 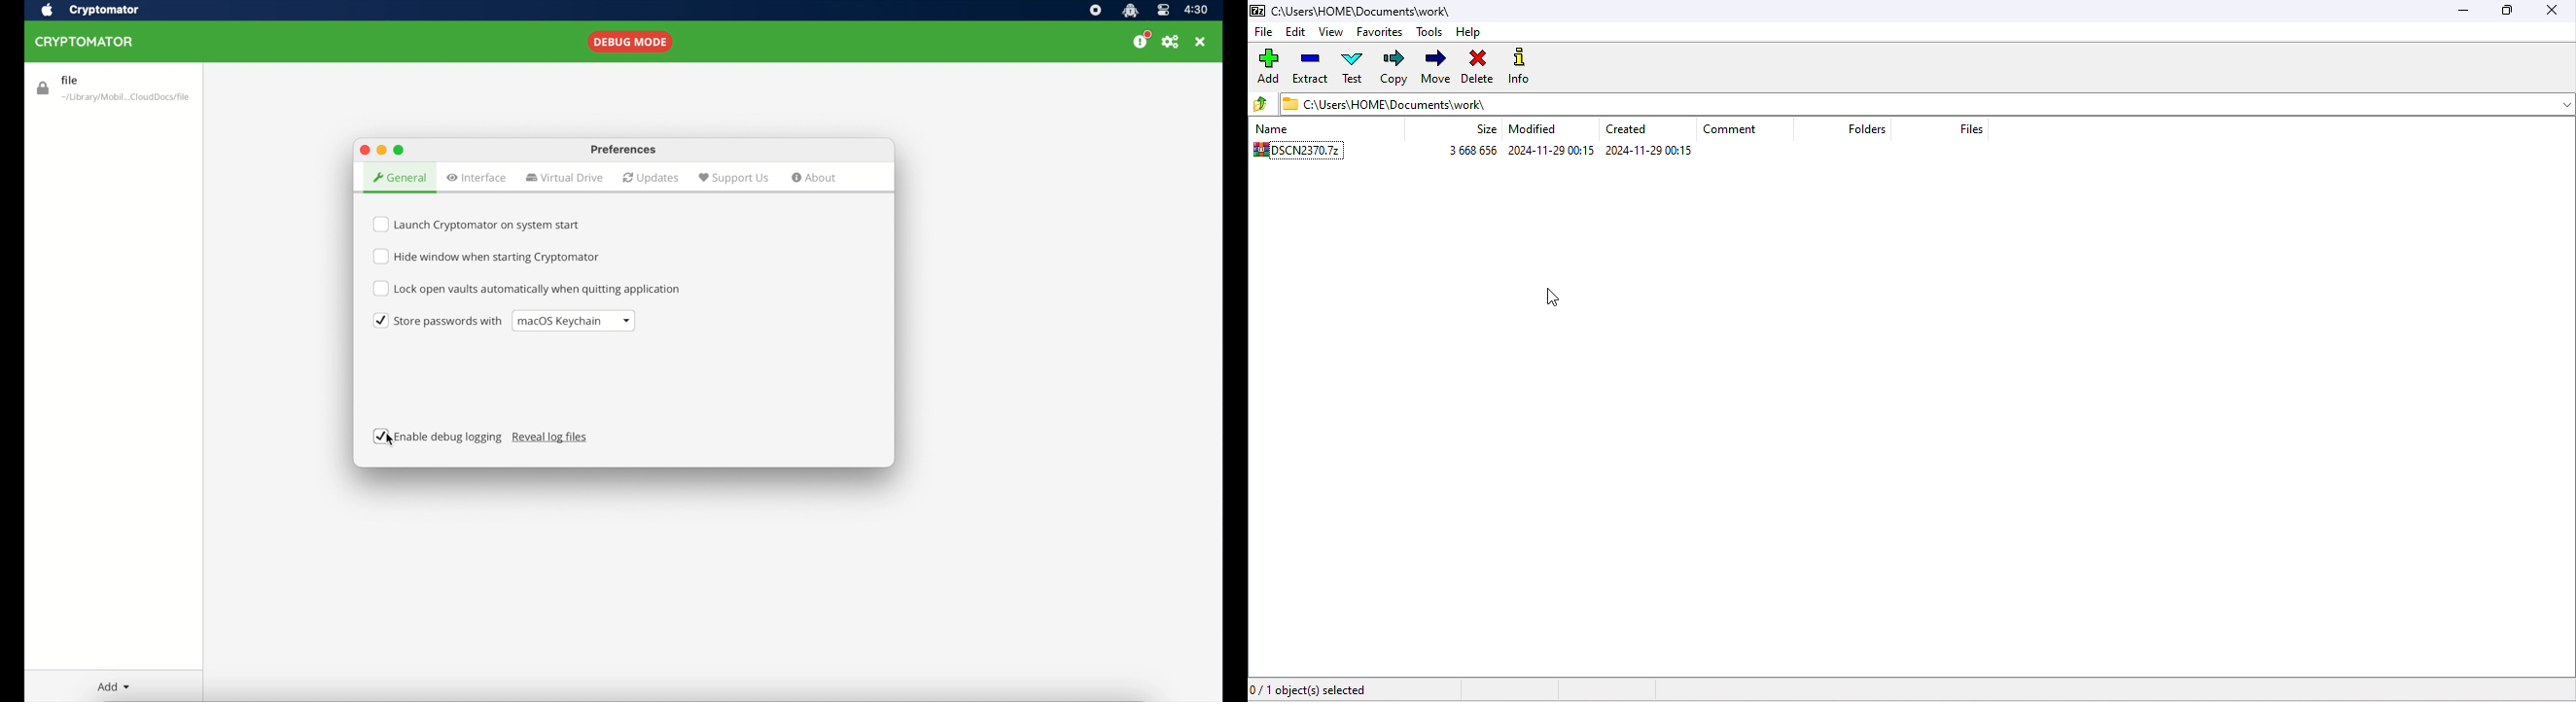 I want to click on help, so click(x=1472, y=35).